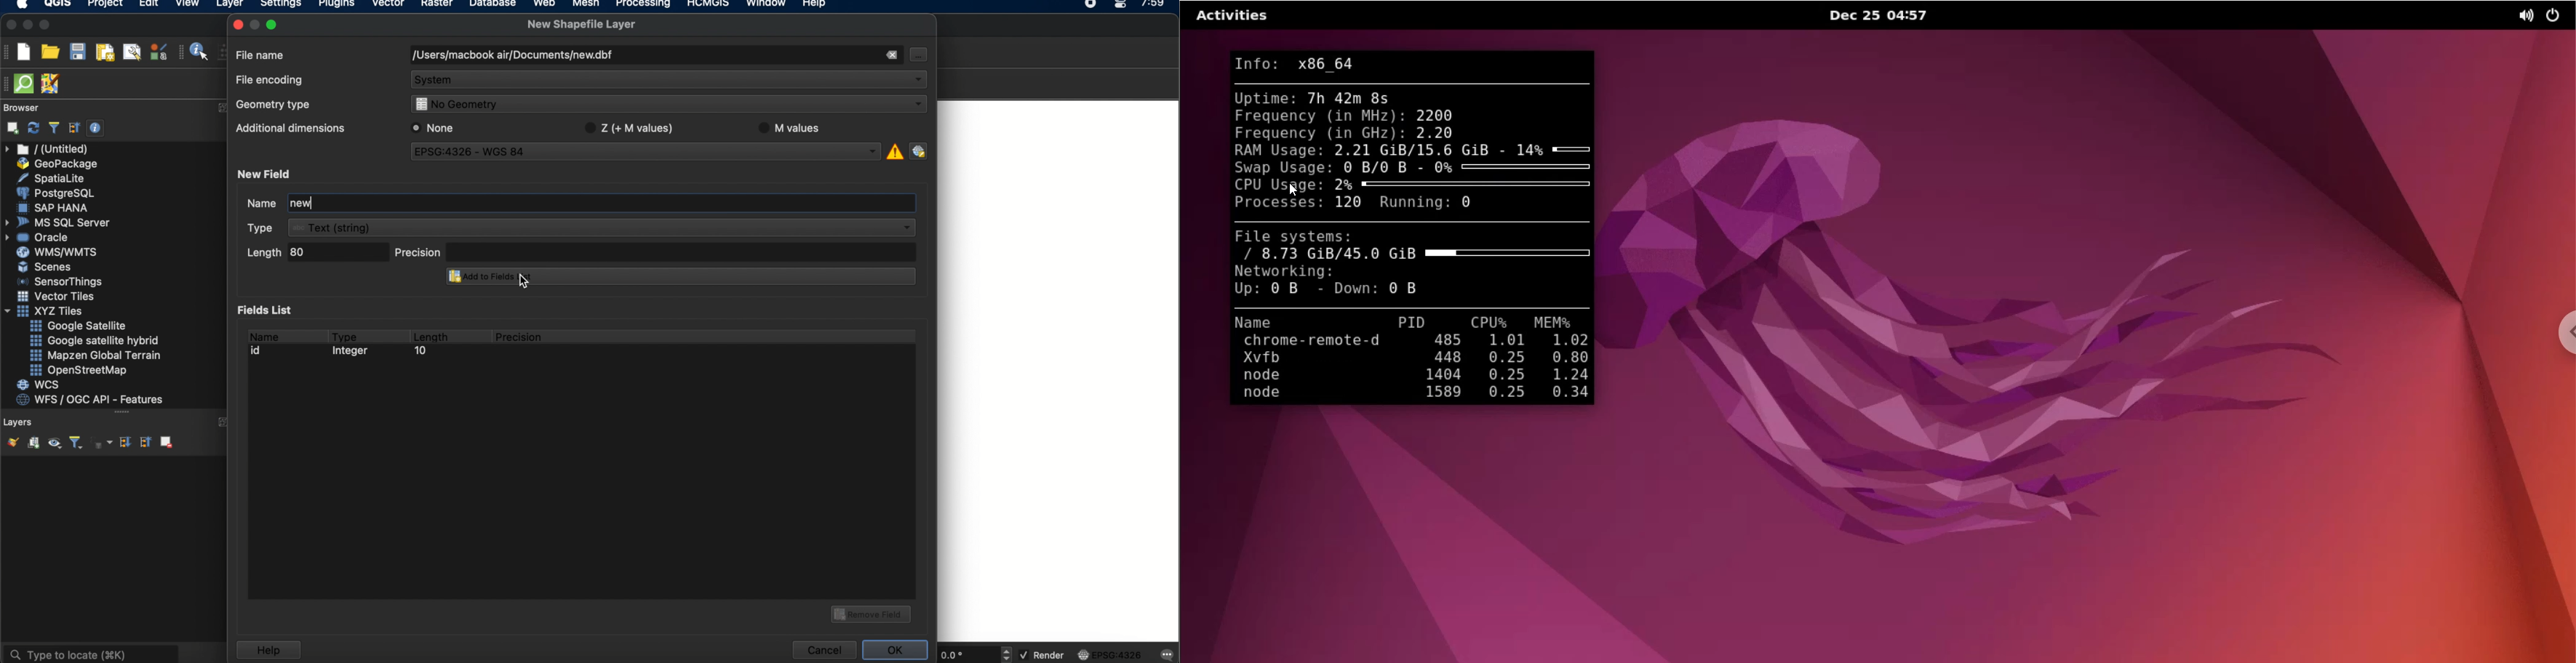 The width and height of the screenshot is (2576, 672). What do you see at coordinates (165, 441) in the screenshot?
I see `remove layer group` at bounding box center [165, 441].